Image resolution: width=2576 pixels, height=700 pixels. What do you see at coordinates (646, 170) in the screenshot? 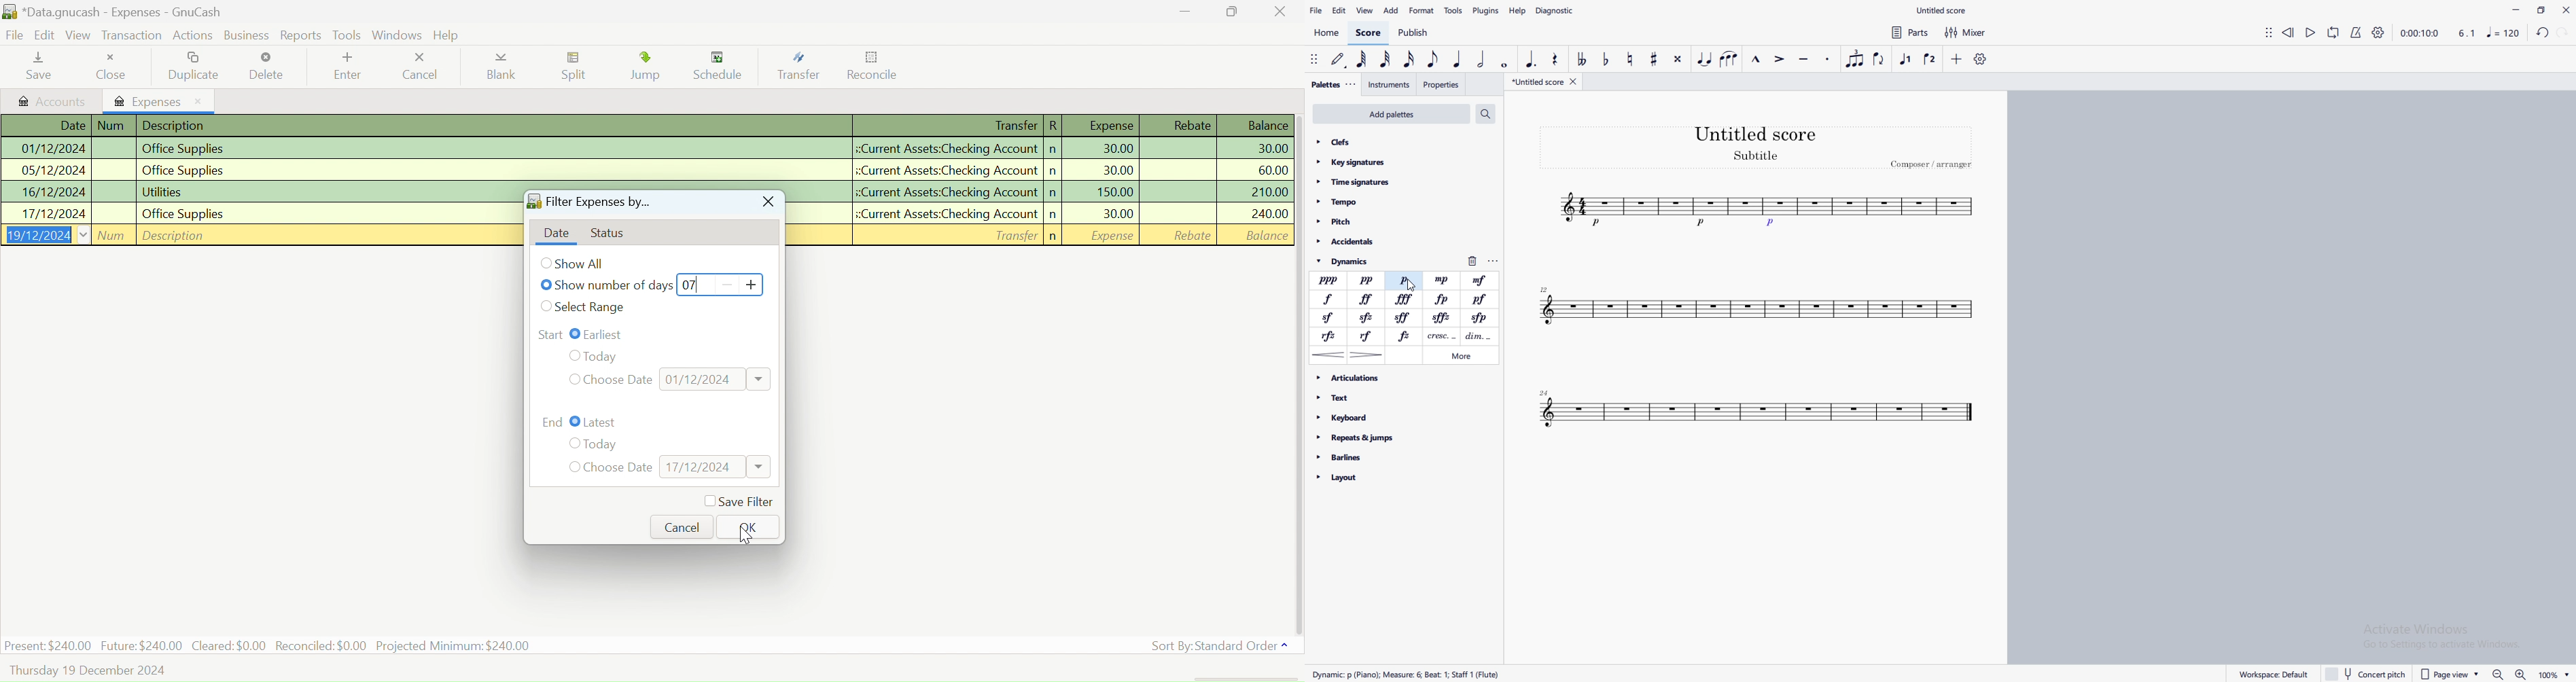
I see `Office Supplies Transaction` at bounding box center [646, 170].